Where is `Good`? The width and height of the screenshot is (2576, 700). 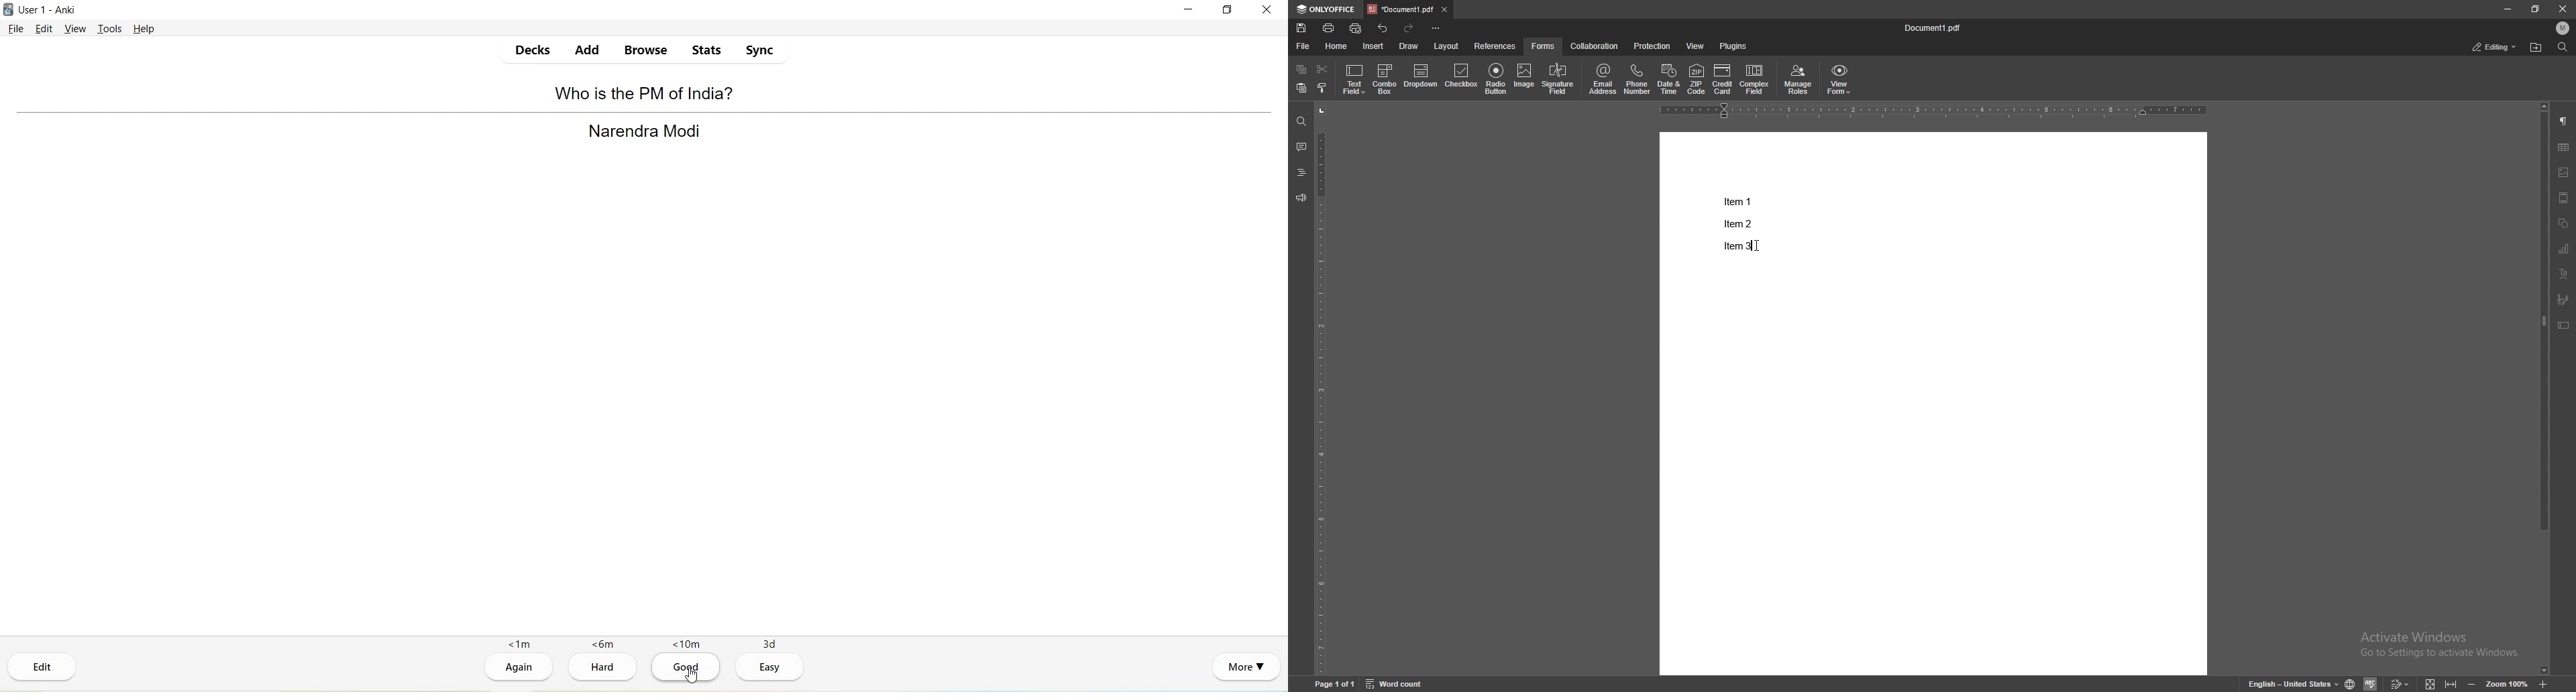
Good is located at coordinates (686, 669).